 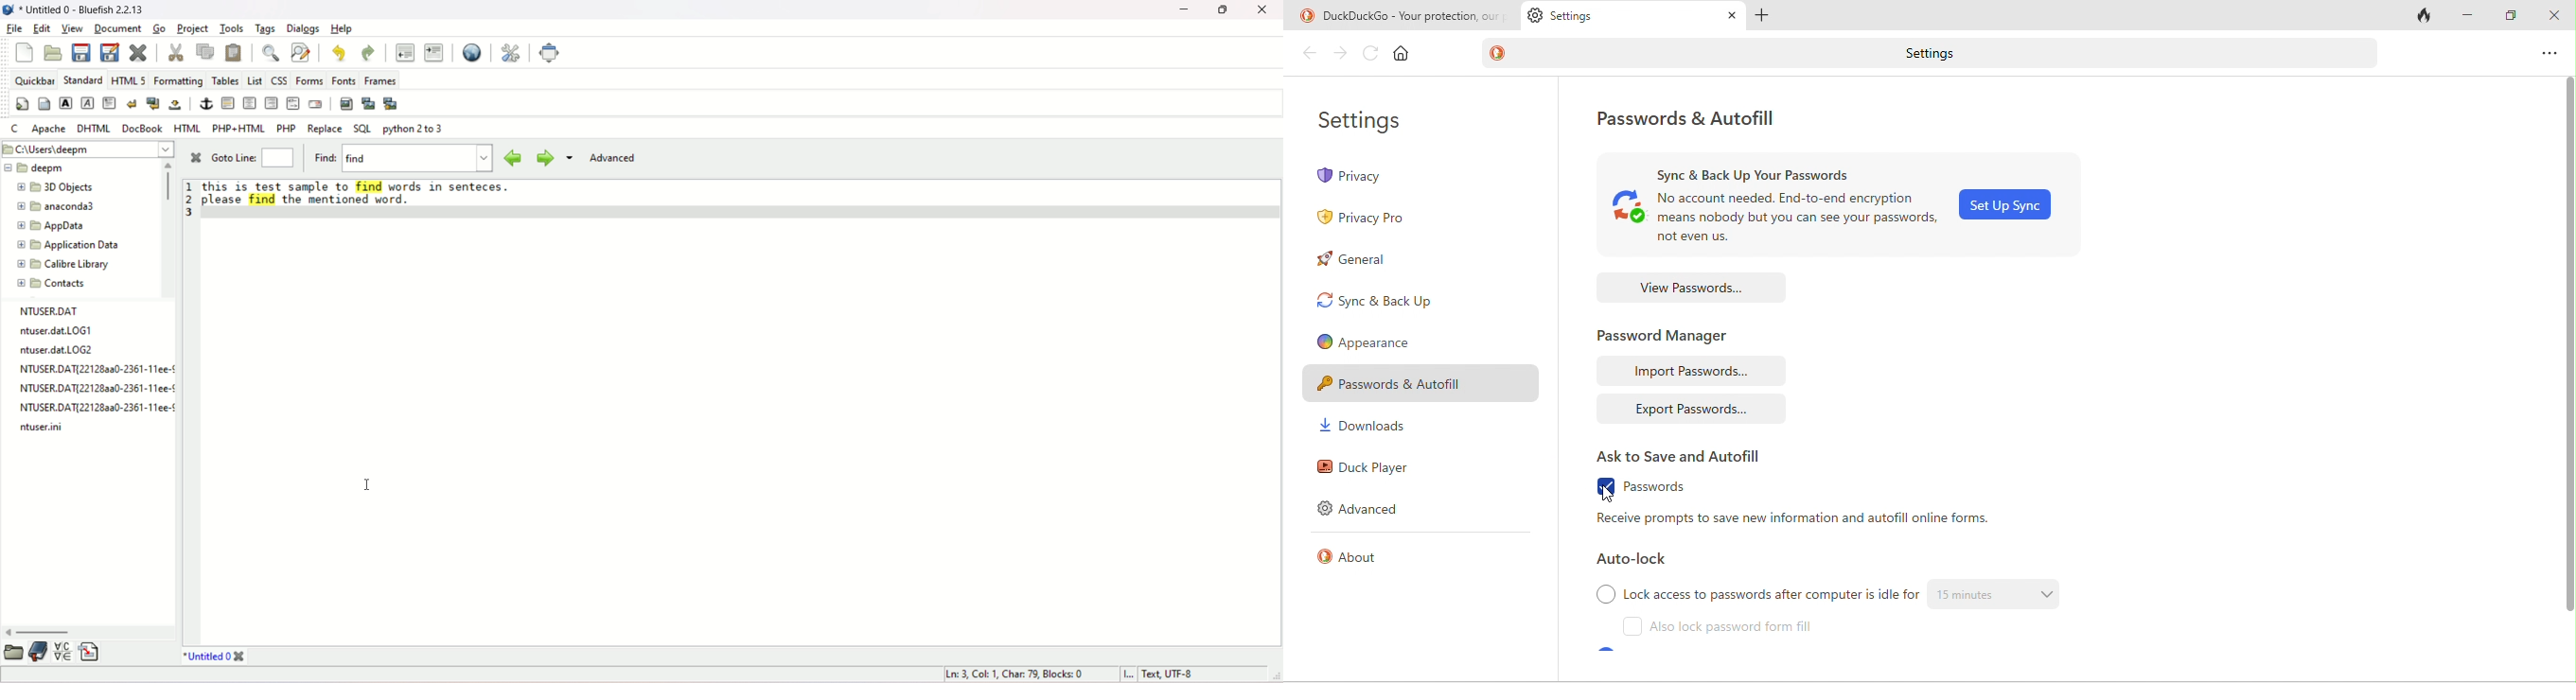 What do you see at coordinates (1598, 489) in the screenshot?
I see `enable checkbox` at bounding box center [1598, 489].